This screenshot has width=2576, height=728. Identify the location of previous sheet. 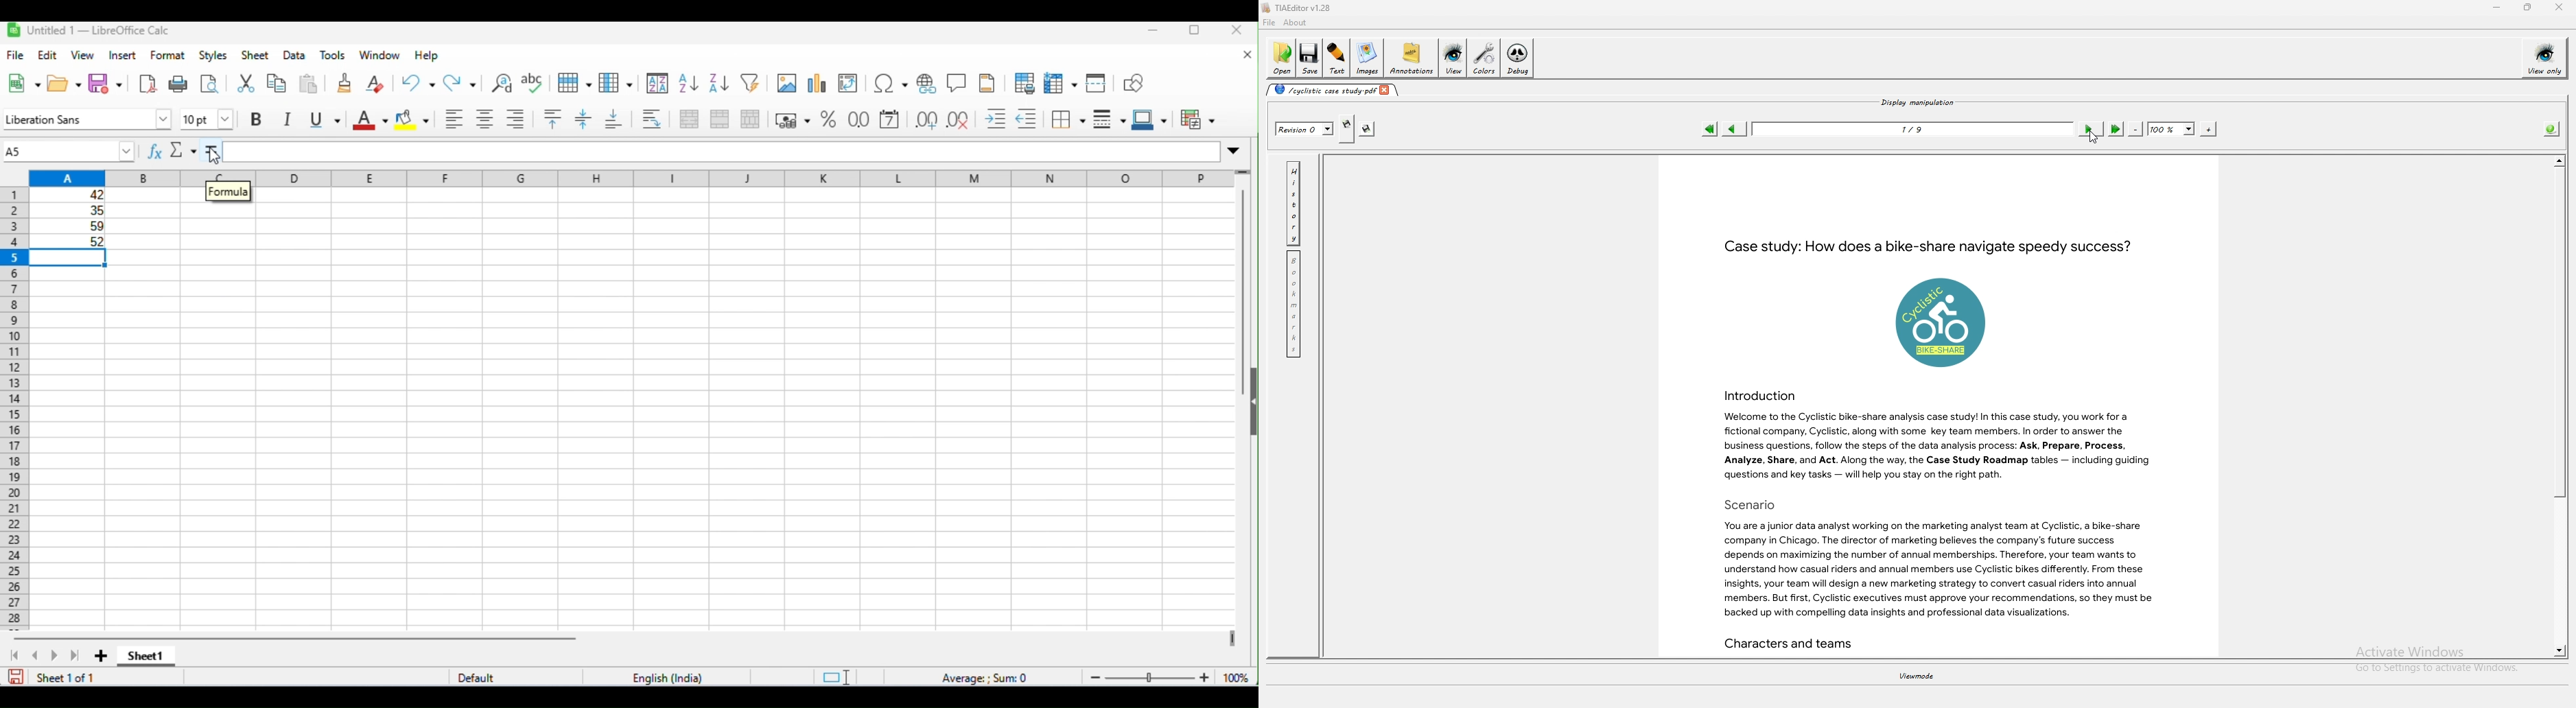
(37, 656).